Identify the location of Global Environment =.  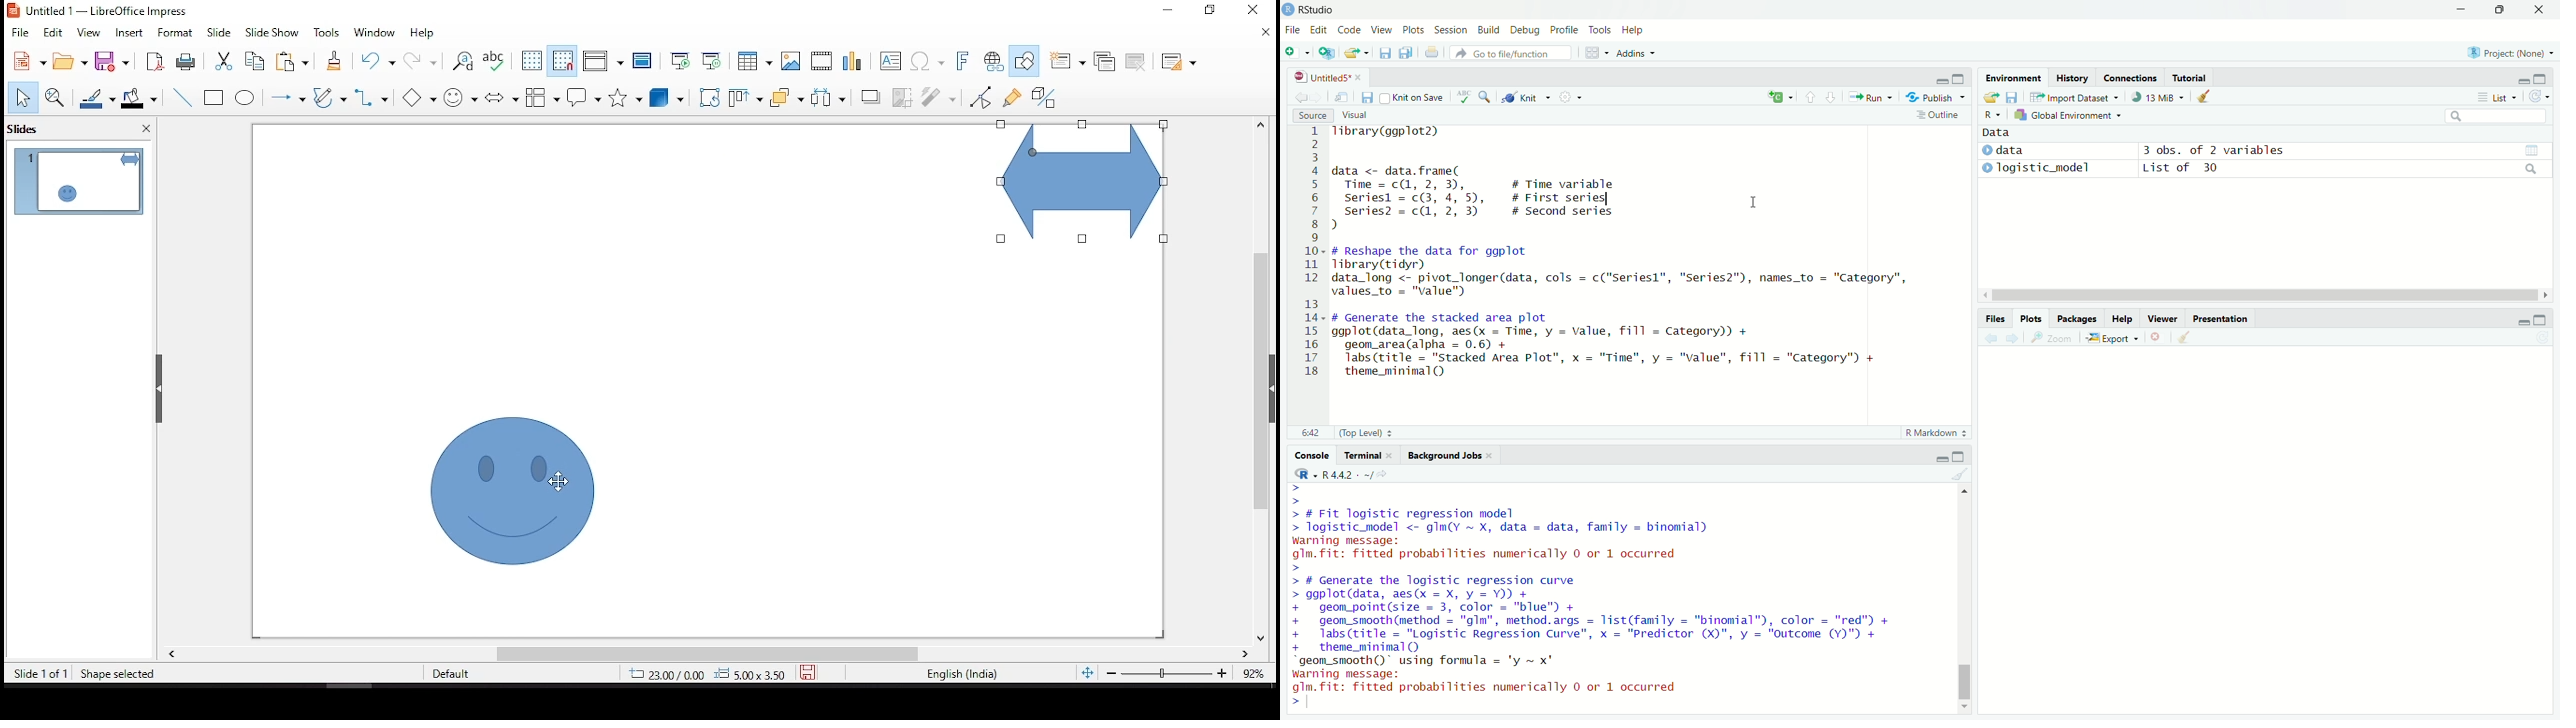
(2064, 115).